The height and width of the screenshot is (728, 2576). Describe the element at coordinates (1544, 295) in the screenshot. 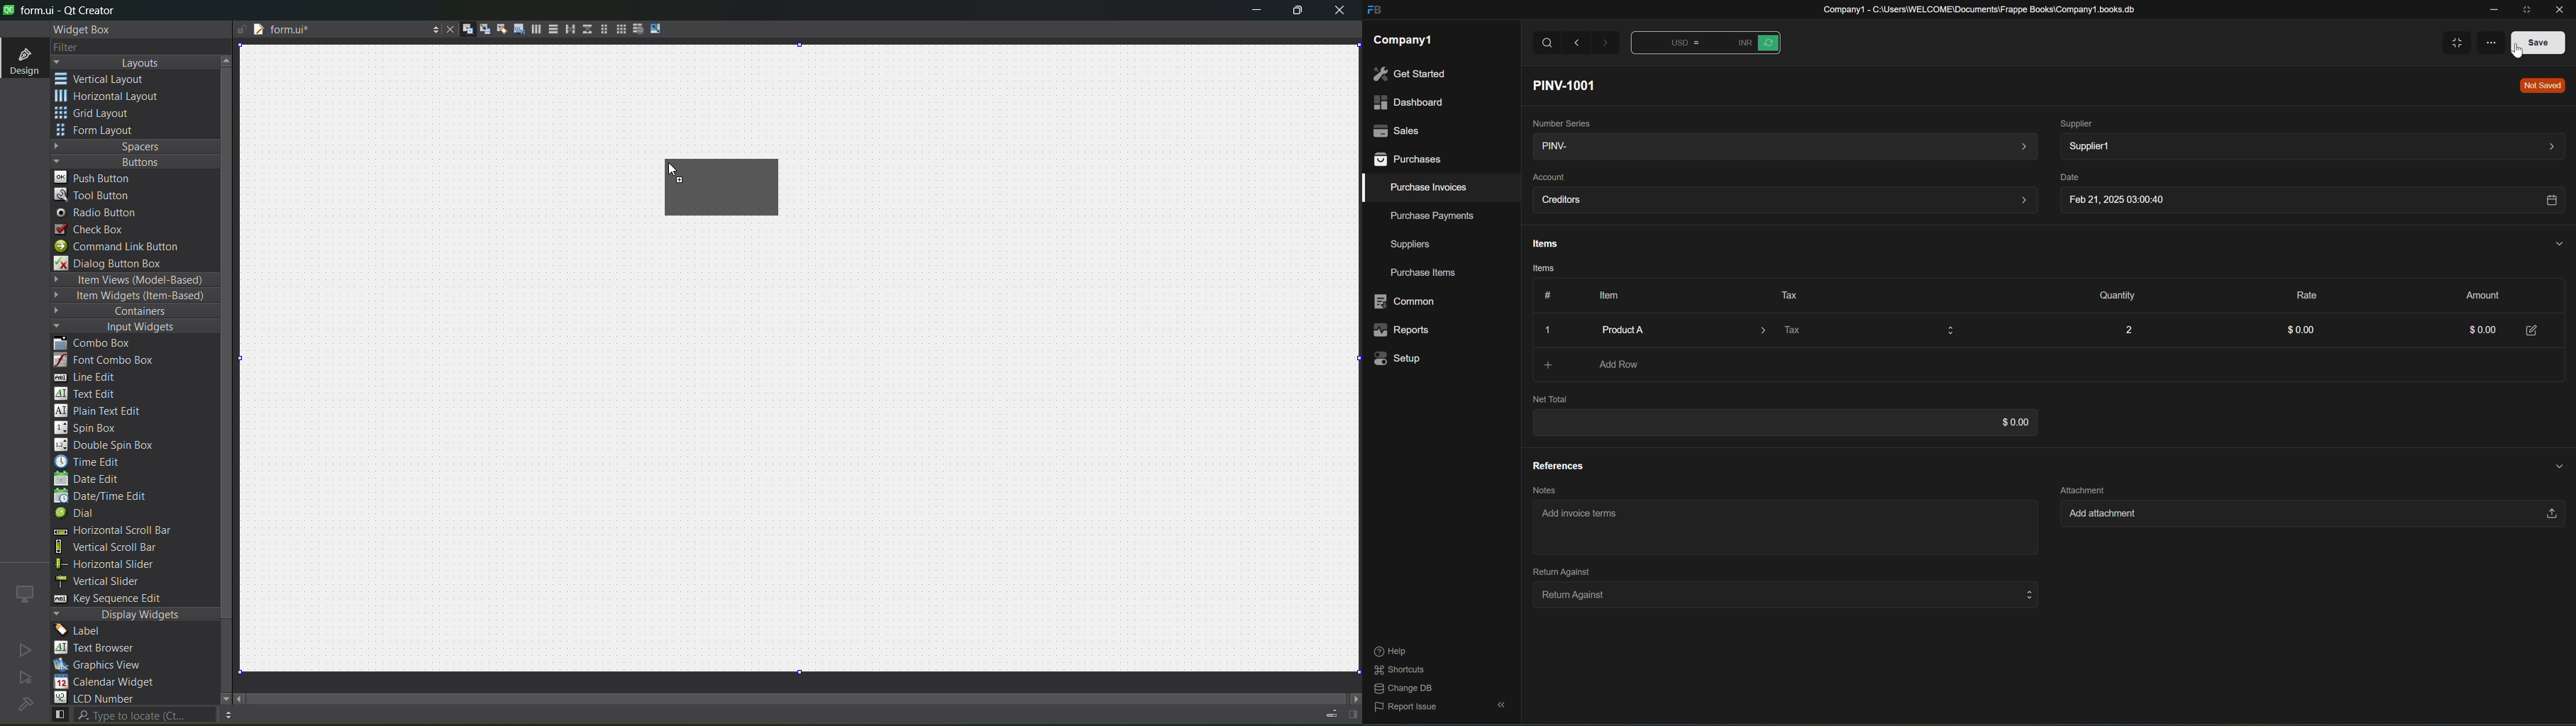

I see `` at that location.